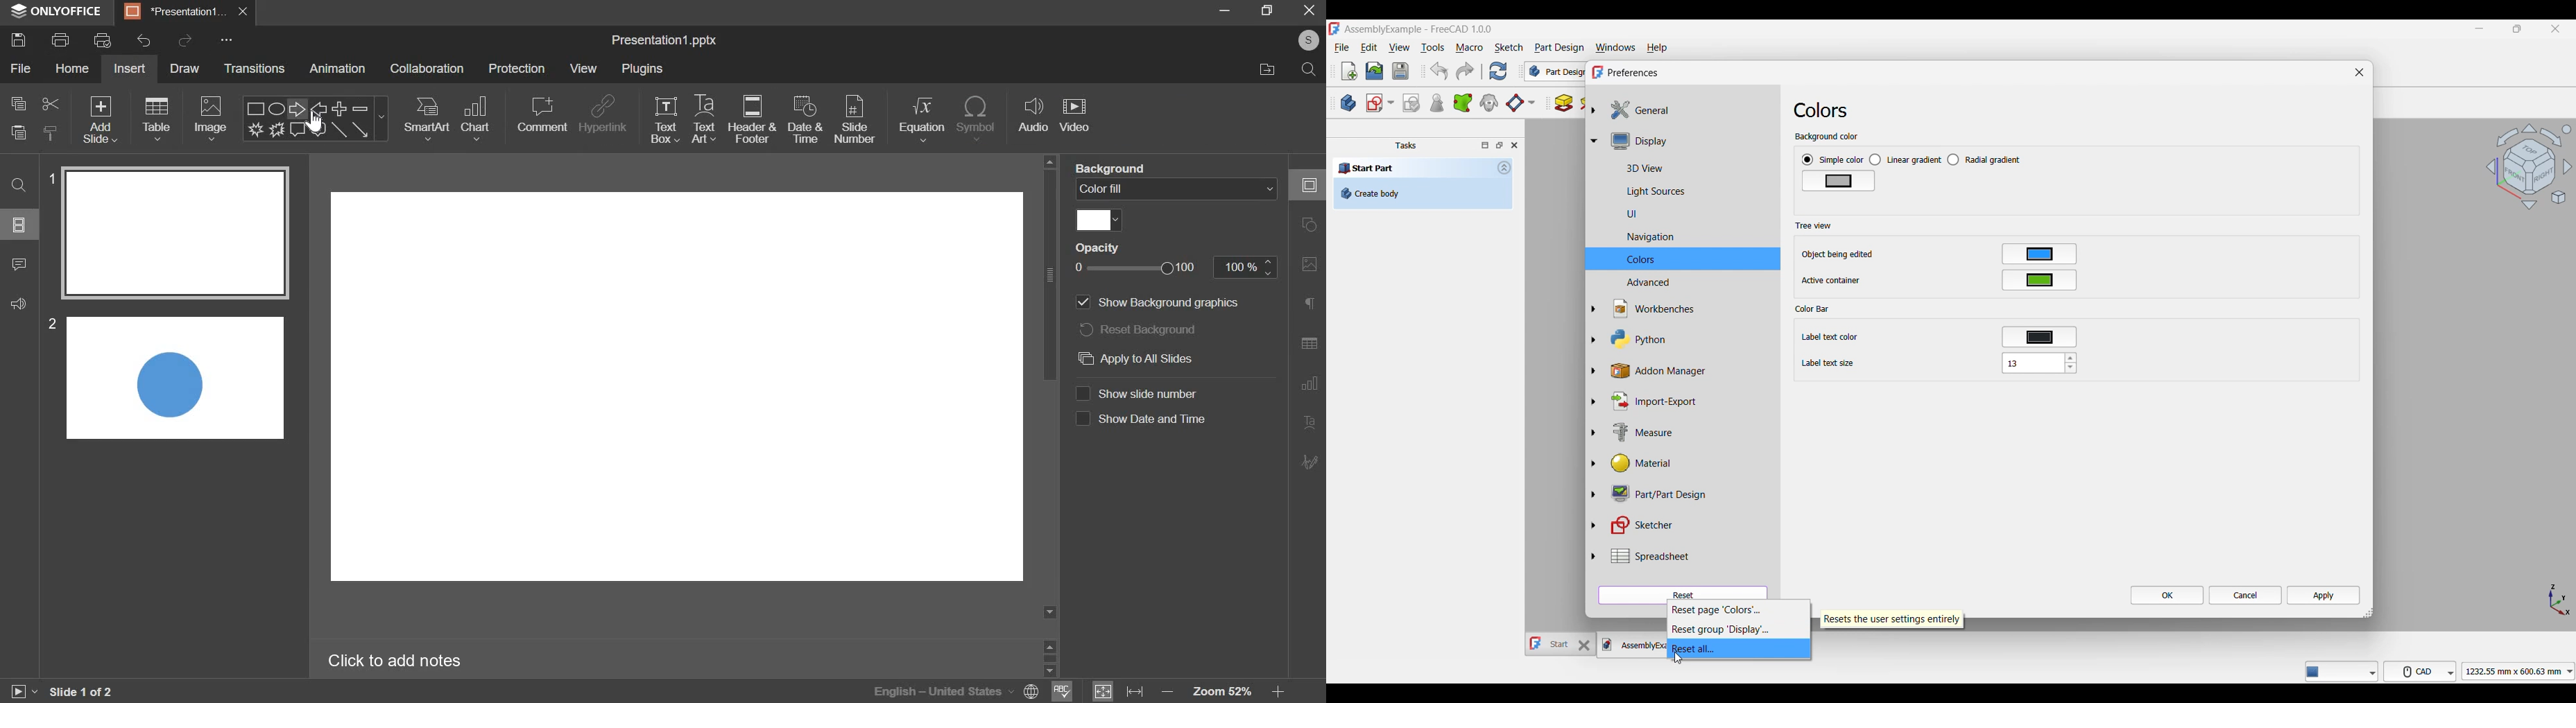  Describe the element at coordinates (954, 691) in the screenshot. I see `selected language` at that location.